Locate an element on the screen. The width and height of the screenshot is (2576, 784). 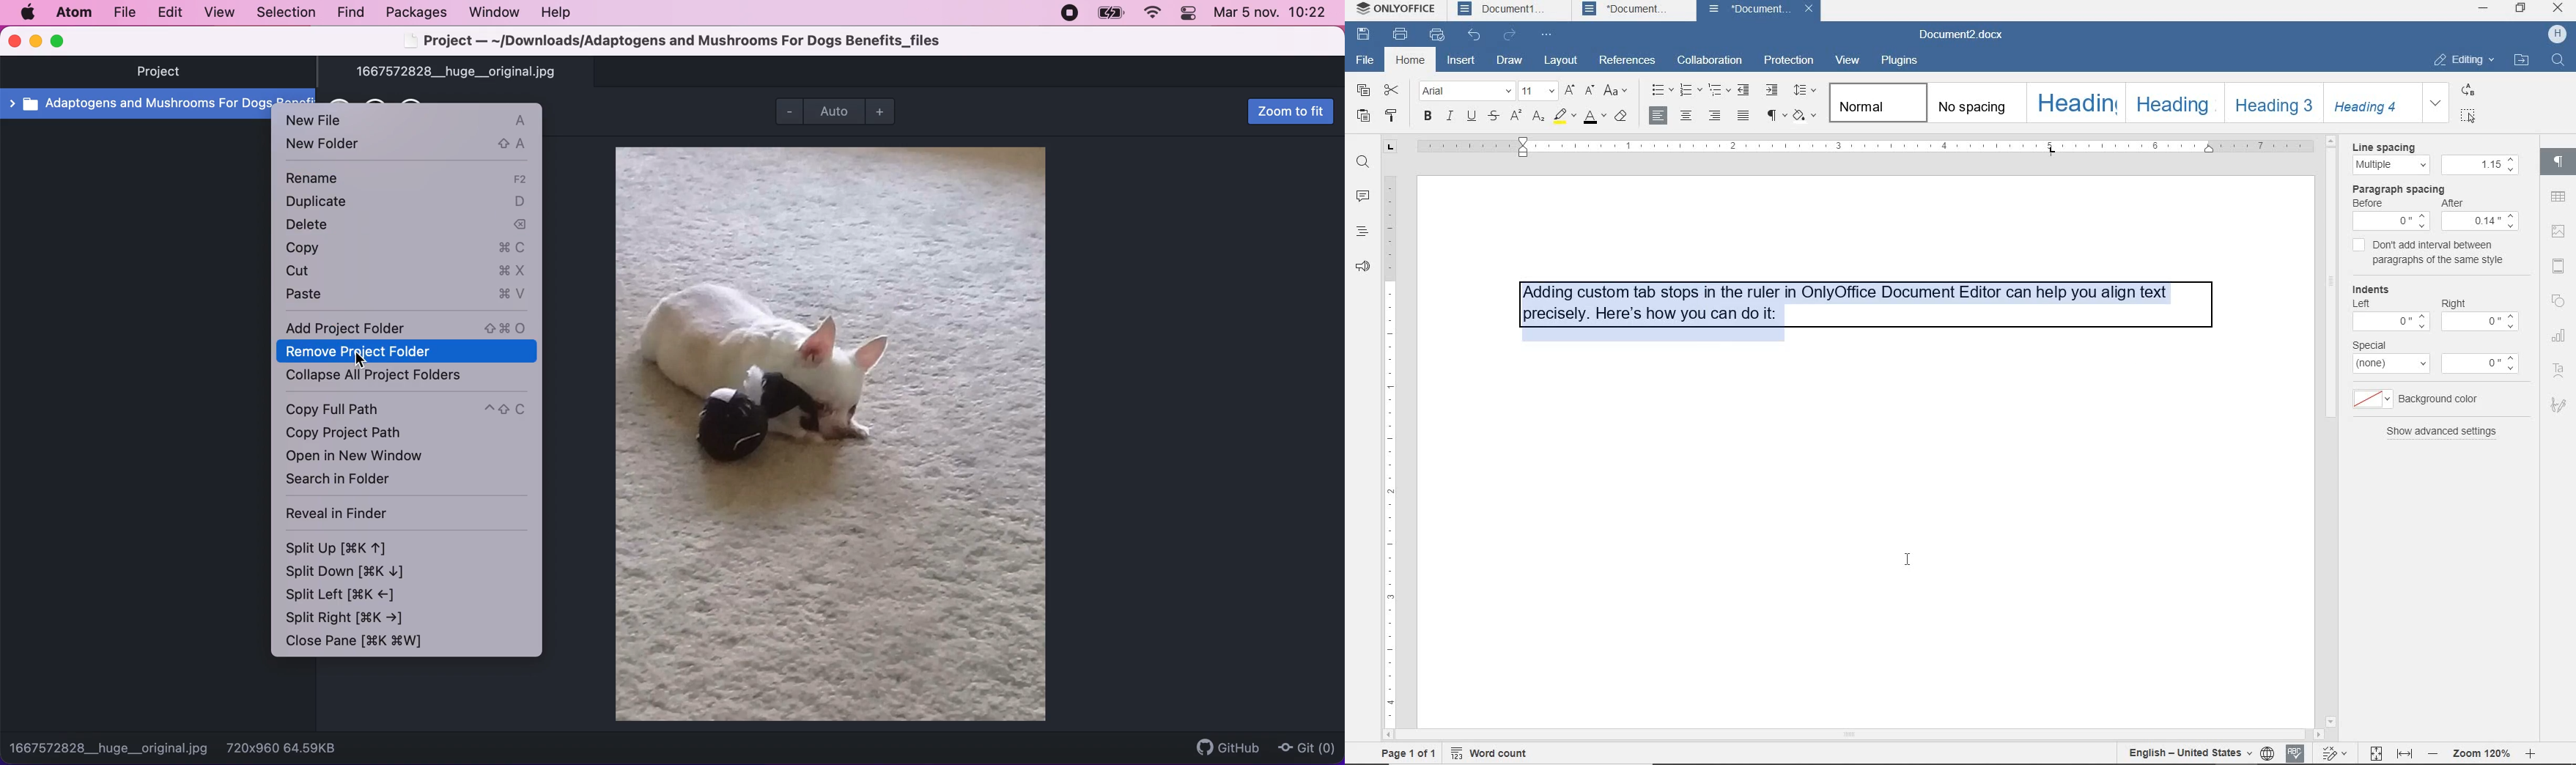
battery is located at coordinates (1108, 14).